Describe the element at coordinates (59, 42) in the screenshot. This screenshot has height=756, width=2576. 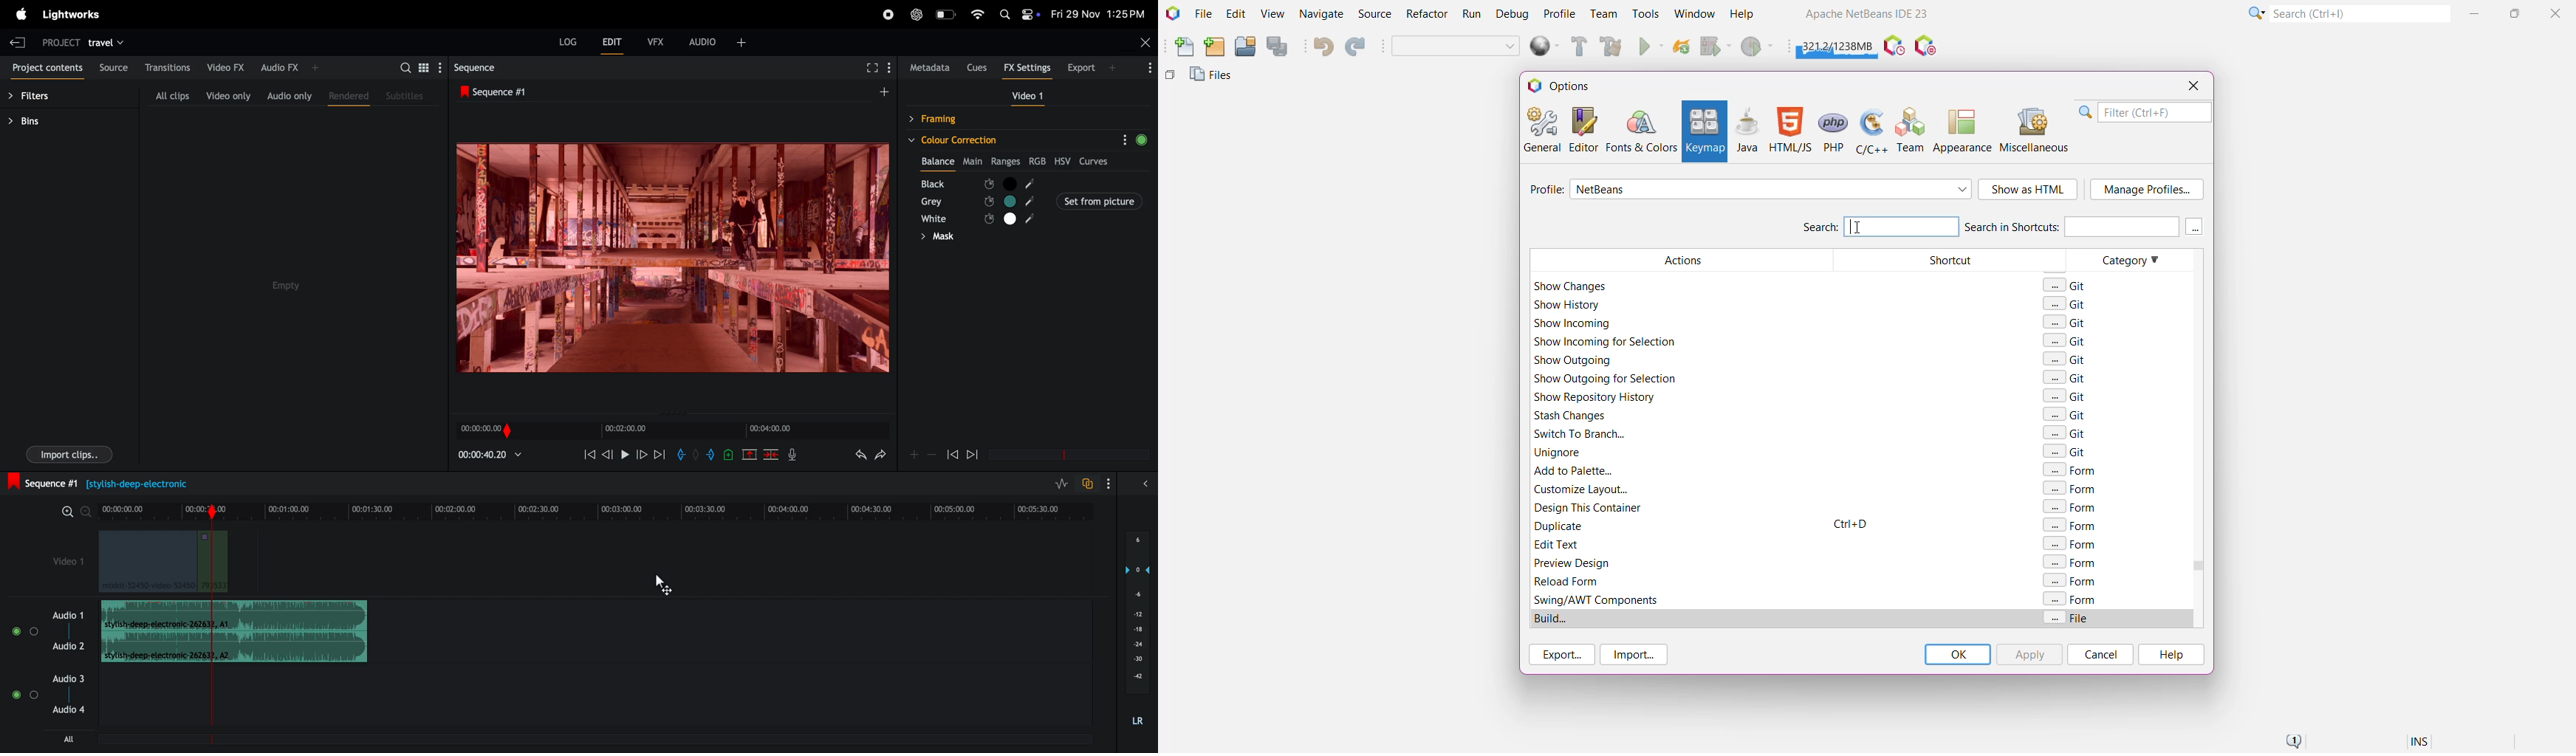
I see `project` at that location.